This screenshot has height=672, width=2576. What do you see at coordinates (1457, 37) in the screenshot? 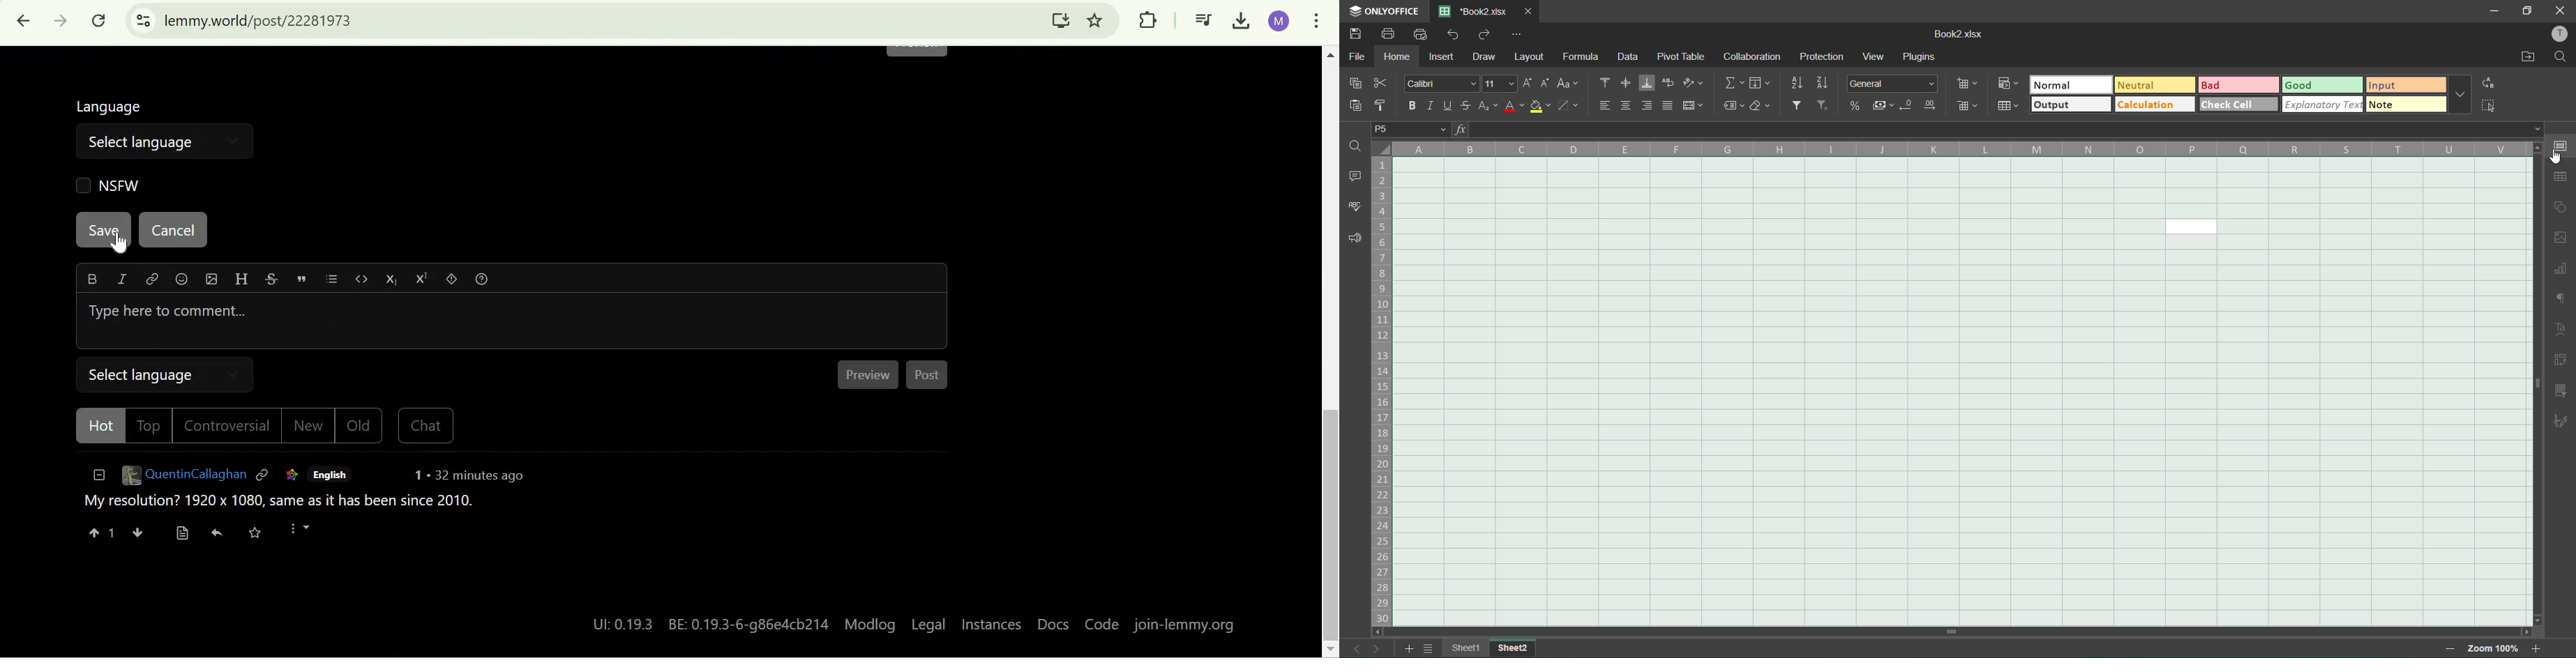
I see `undo` at bounding box center [1457, 37].